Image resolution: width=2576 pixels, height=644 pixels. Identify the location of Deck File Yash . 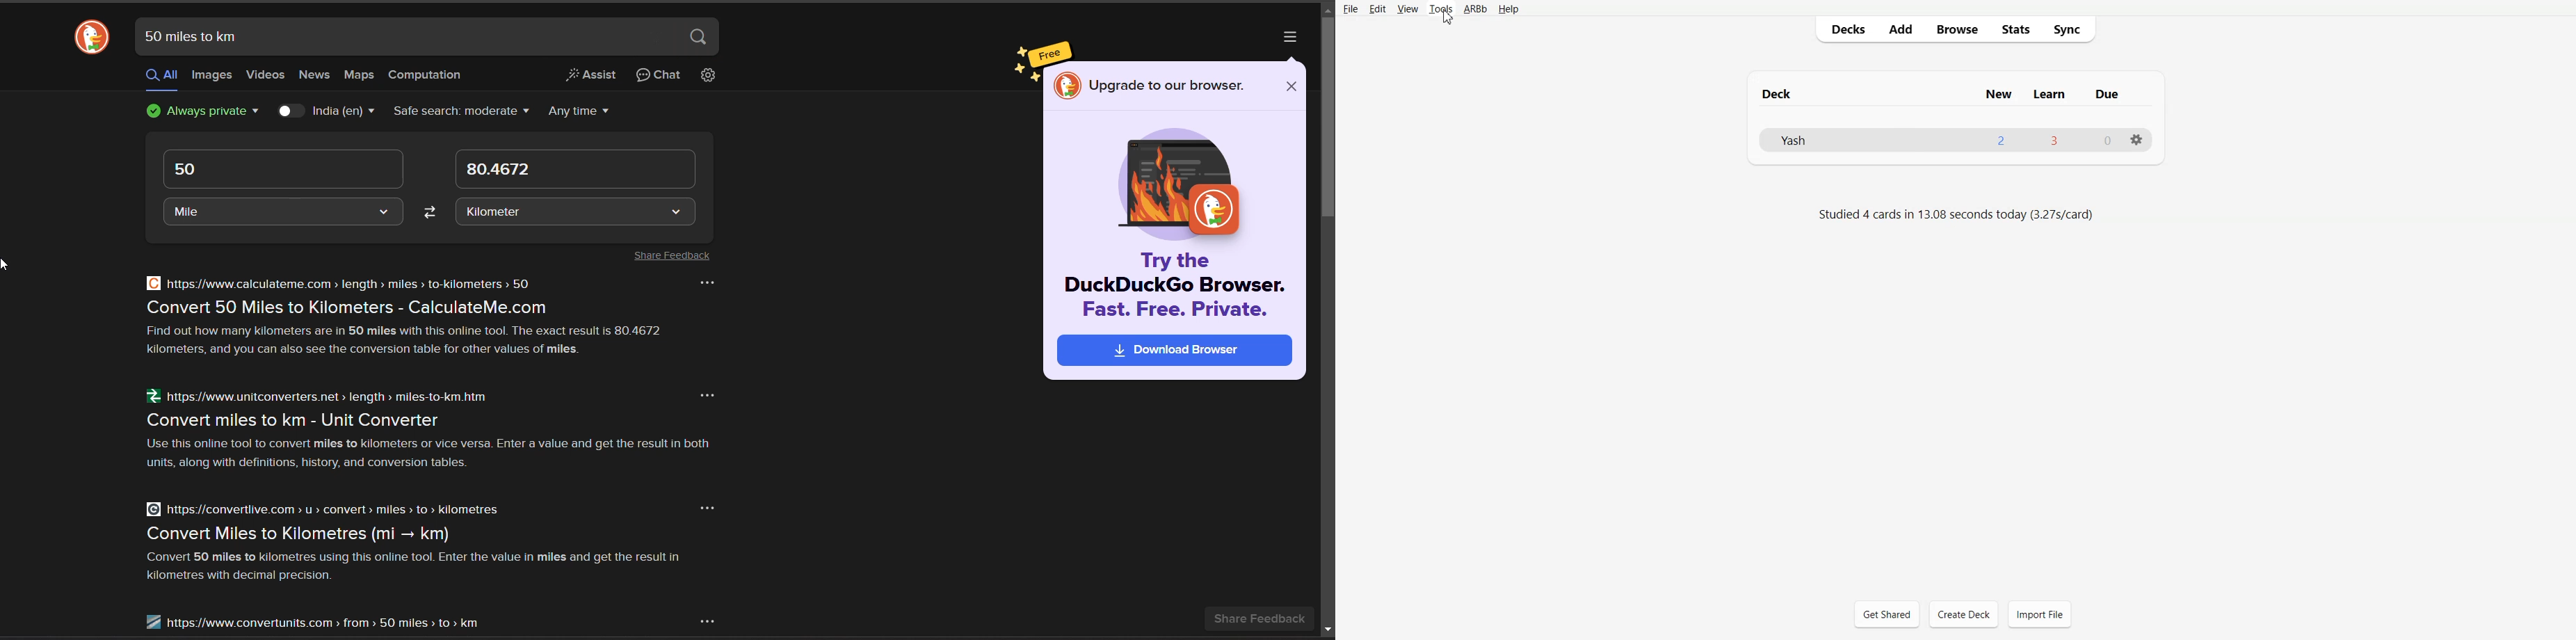
(1954, 140).